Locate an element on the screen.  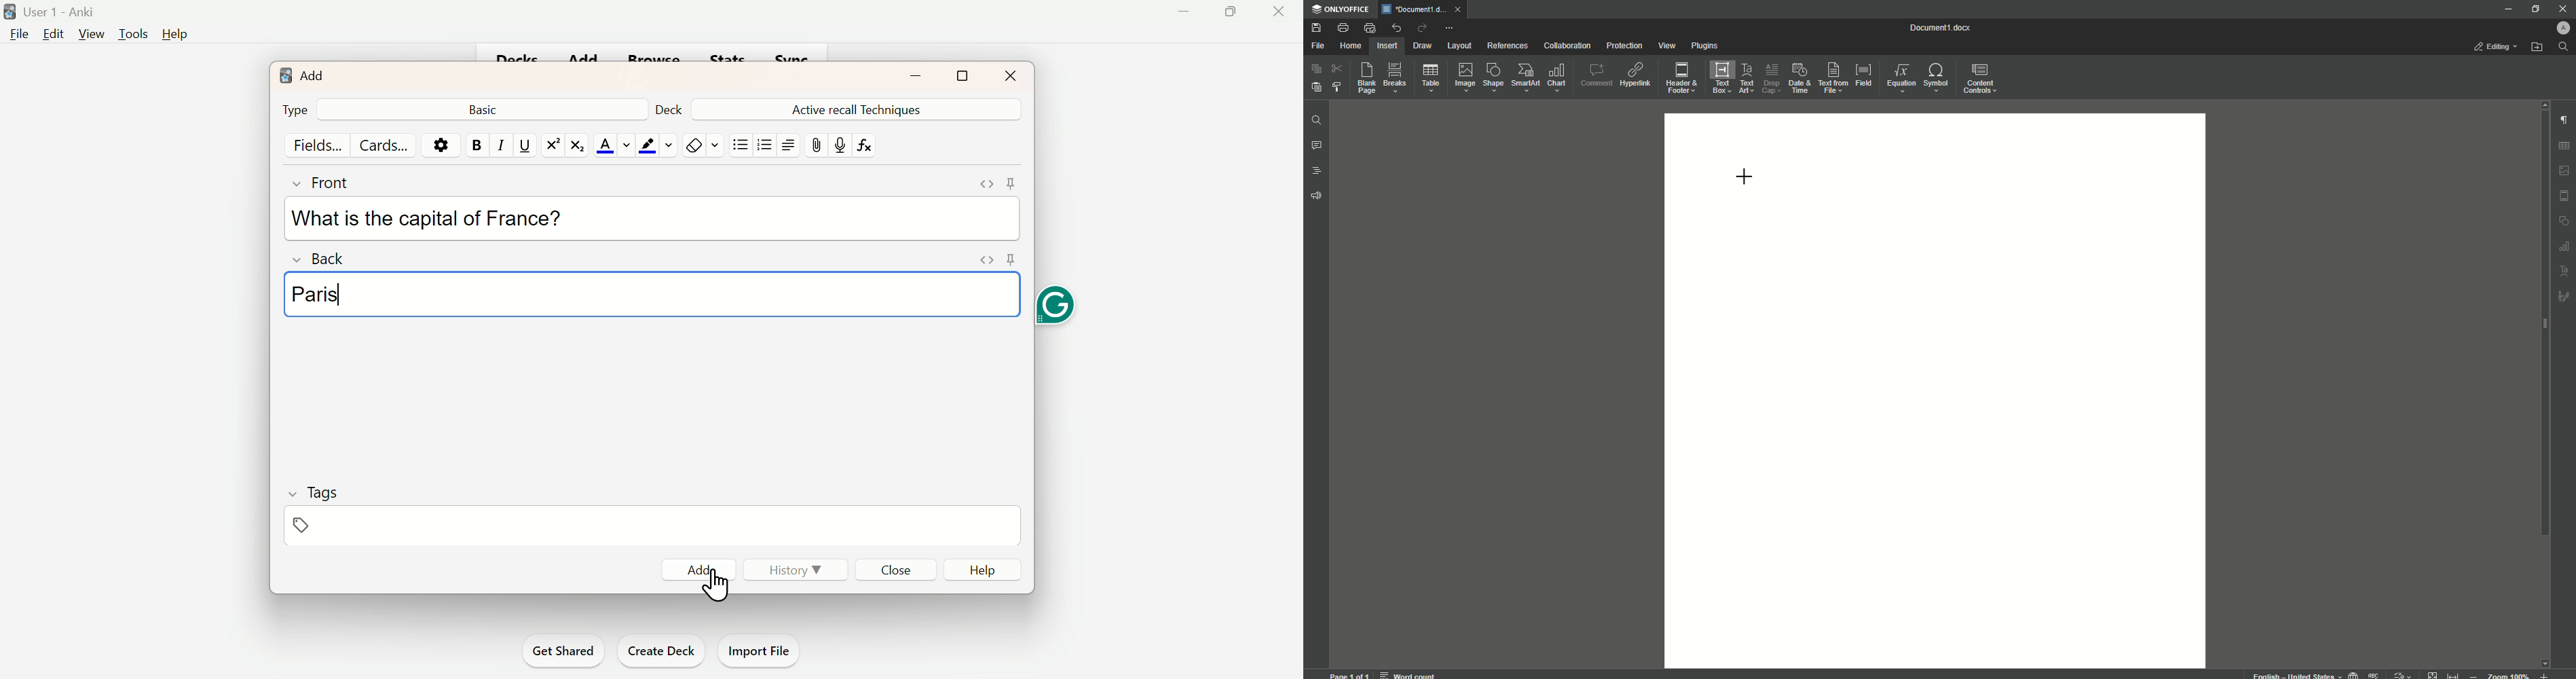
image is located at coordinates (2565, 170).